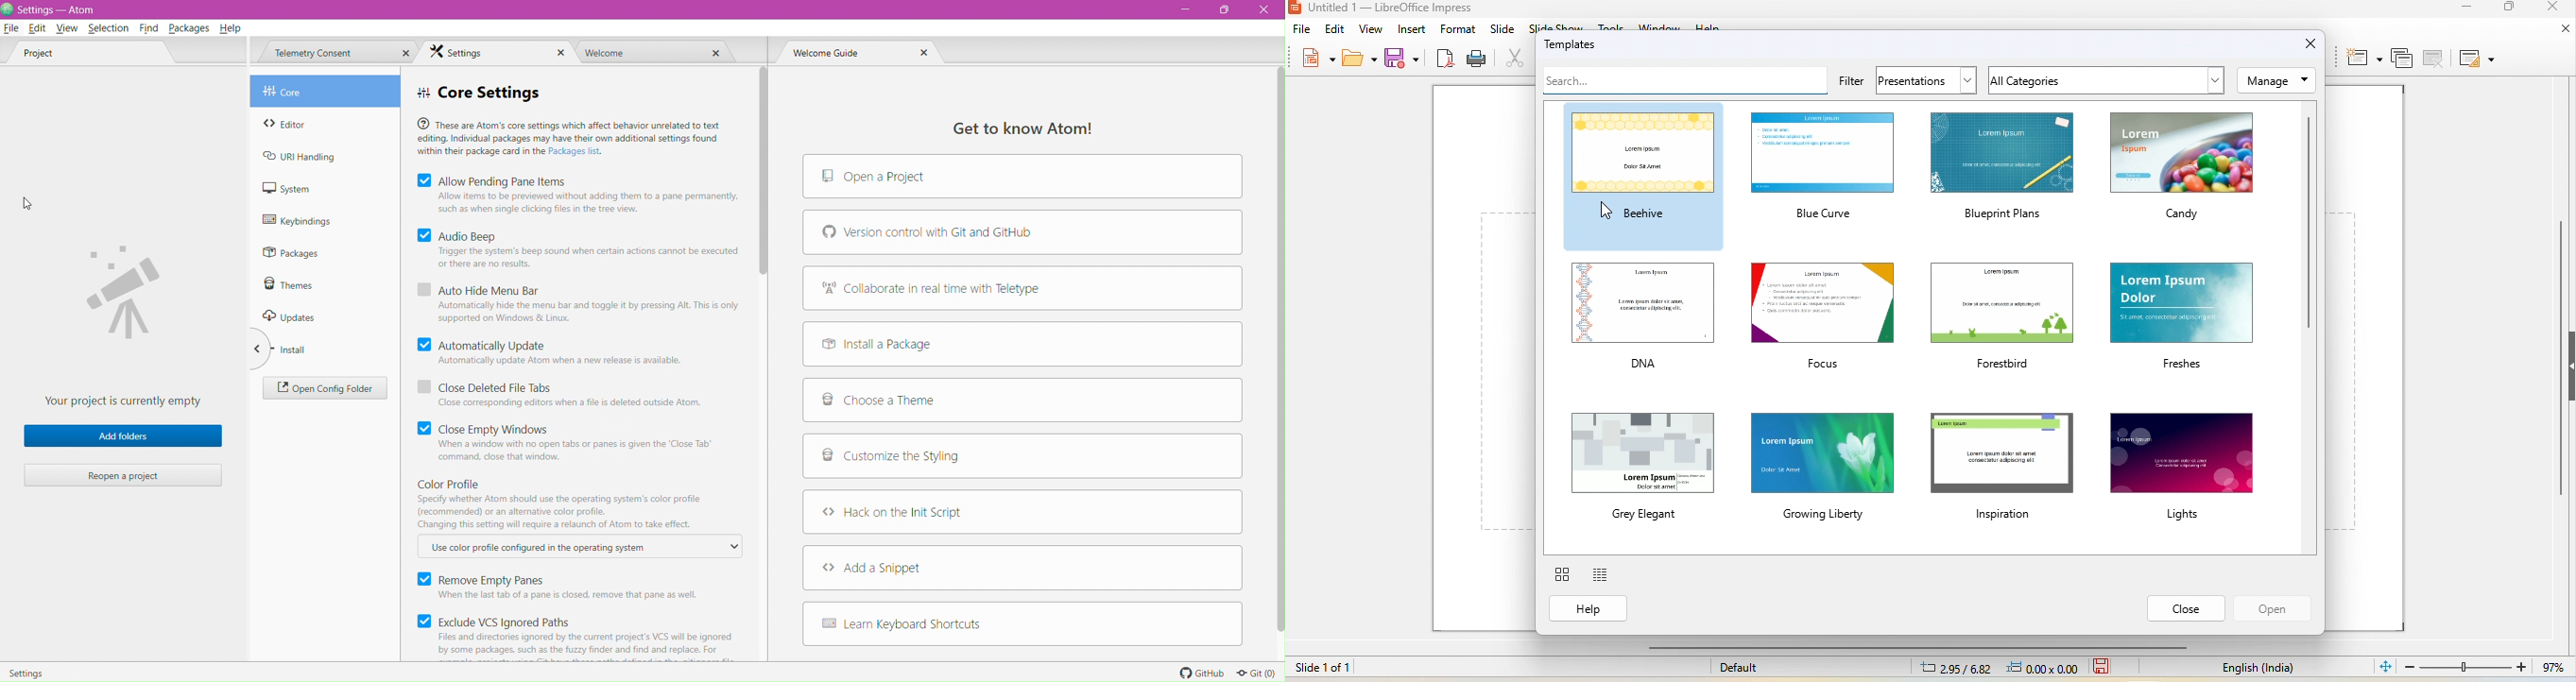 This screenshot has height=700, width=2576. Describe the element at coordinates (125, 475) in the screenshot. I see `Reopen a project` at that location.